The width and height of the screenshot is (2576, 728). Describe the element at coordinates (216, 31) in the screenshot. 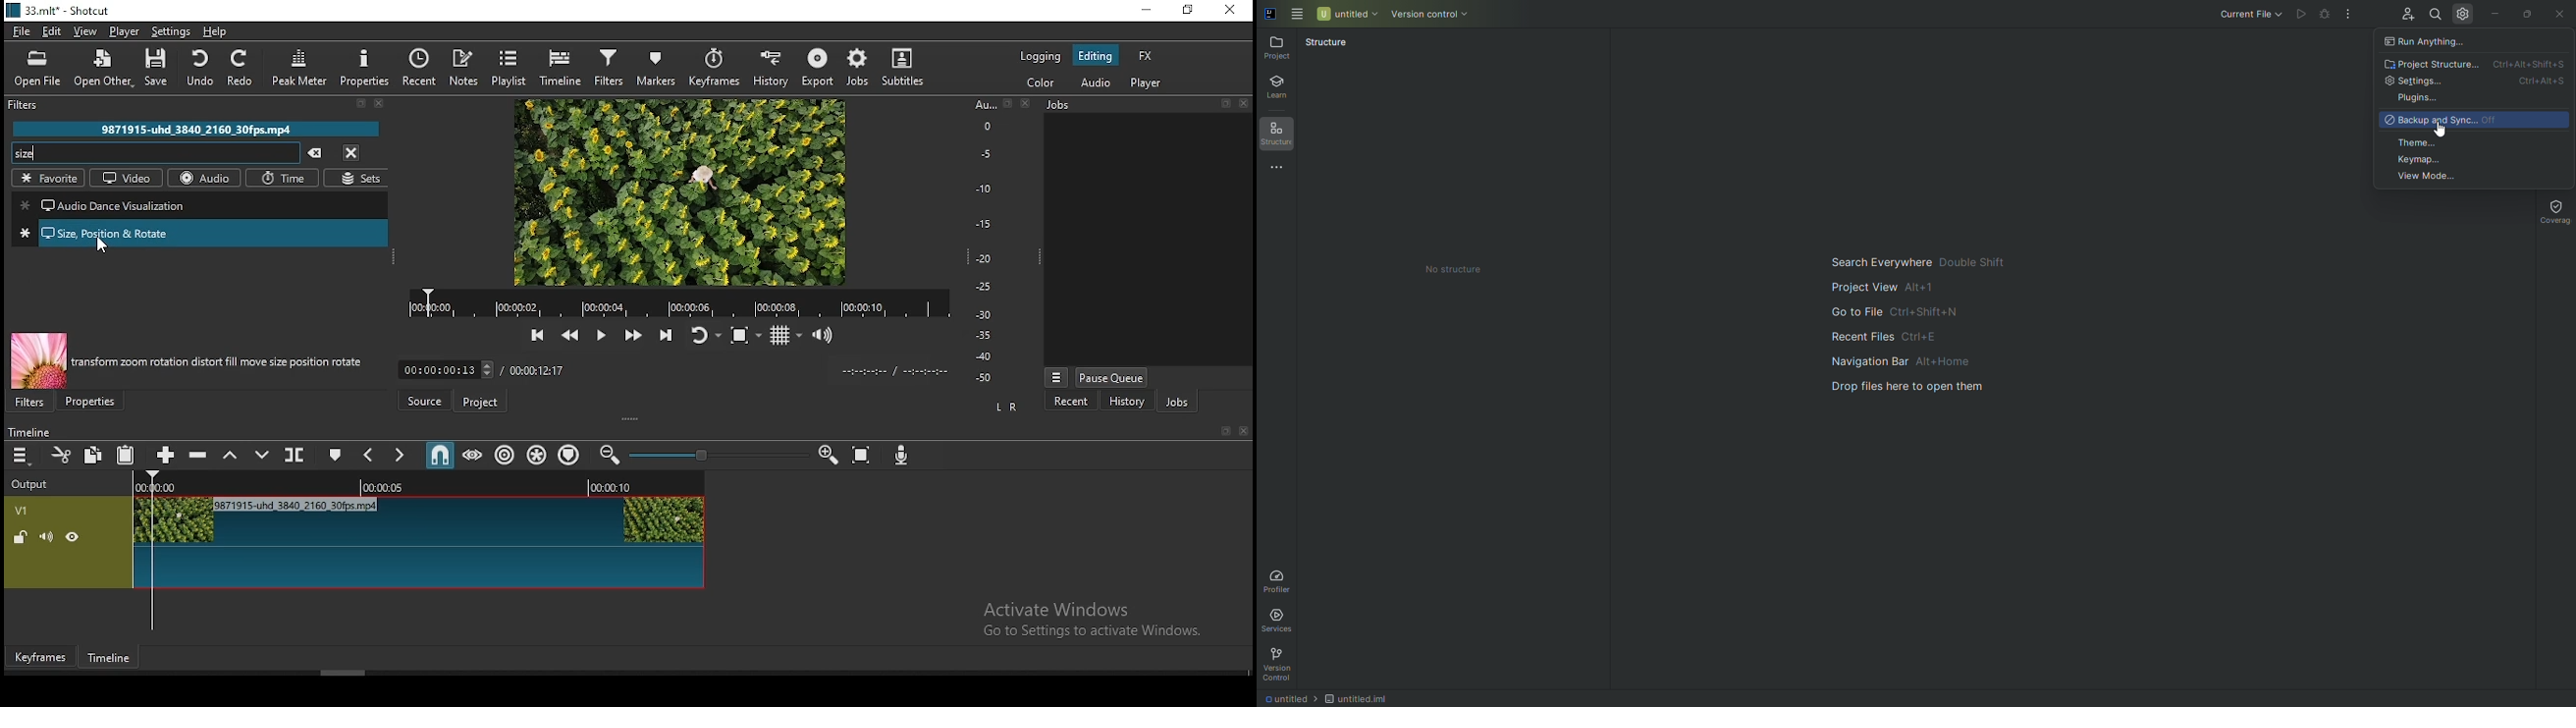

I see `help` at that location.